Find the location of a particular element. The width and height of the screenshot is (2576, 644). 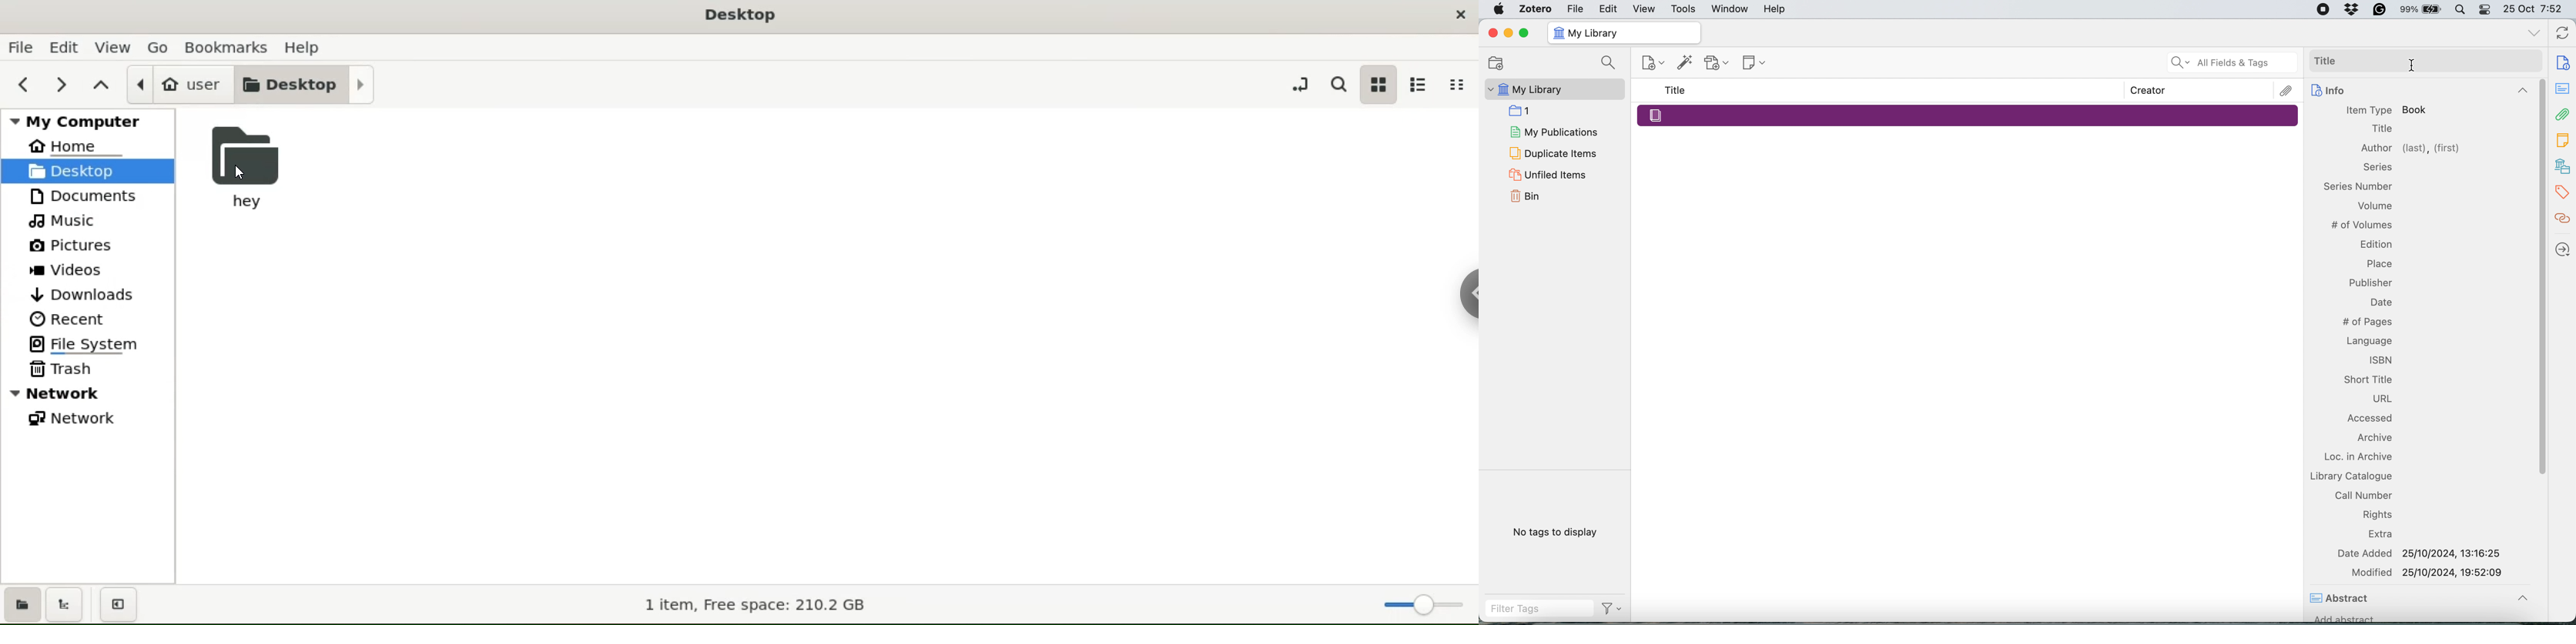

# of Pages is located at coordinates (2367, 322).